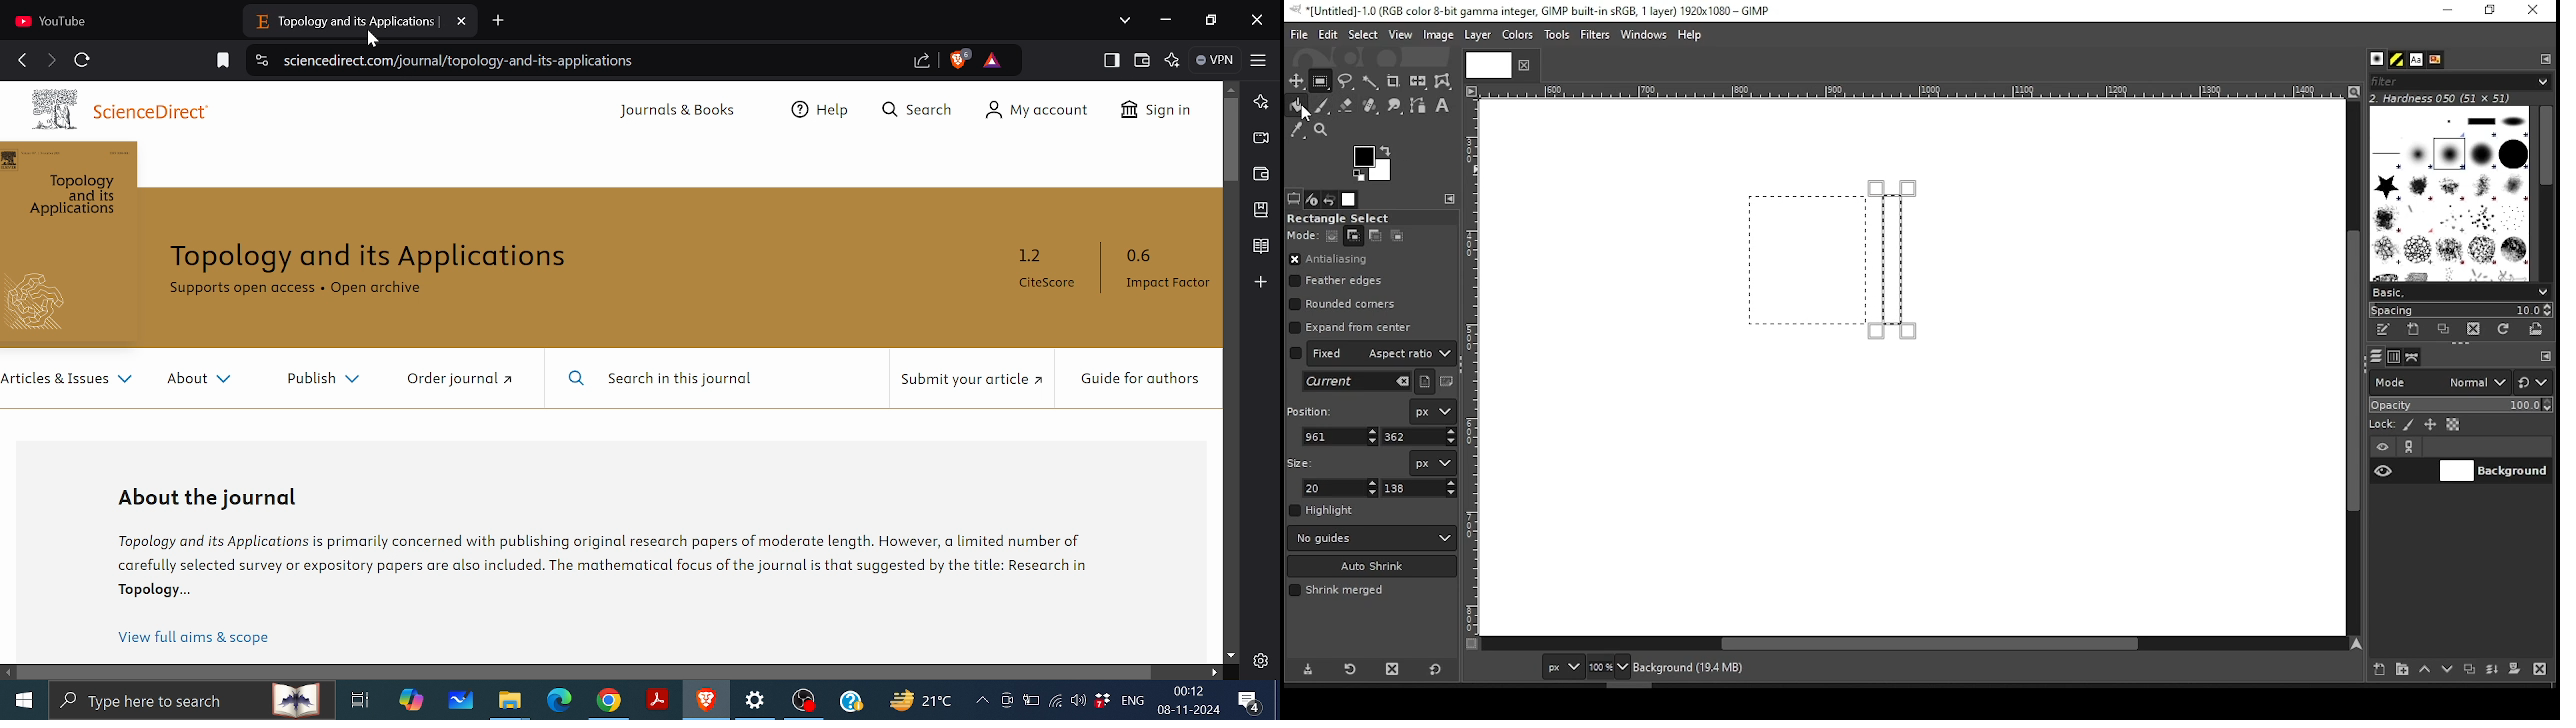  What do you see at coordinates (2547, 58) in the screenshot?
I see `configure this tab` at bounding box center [2547, 58].